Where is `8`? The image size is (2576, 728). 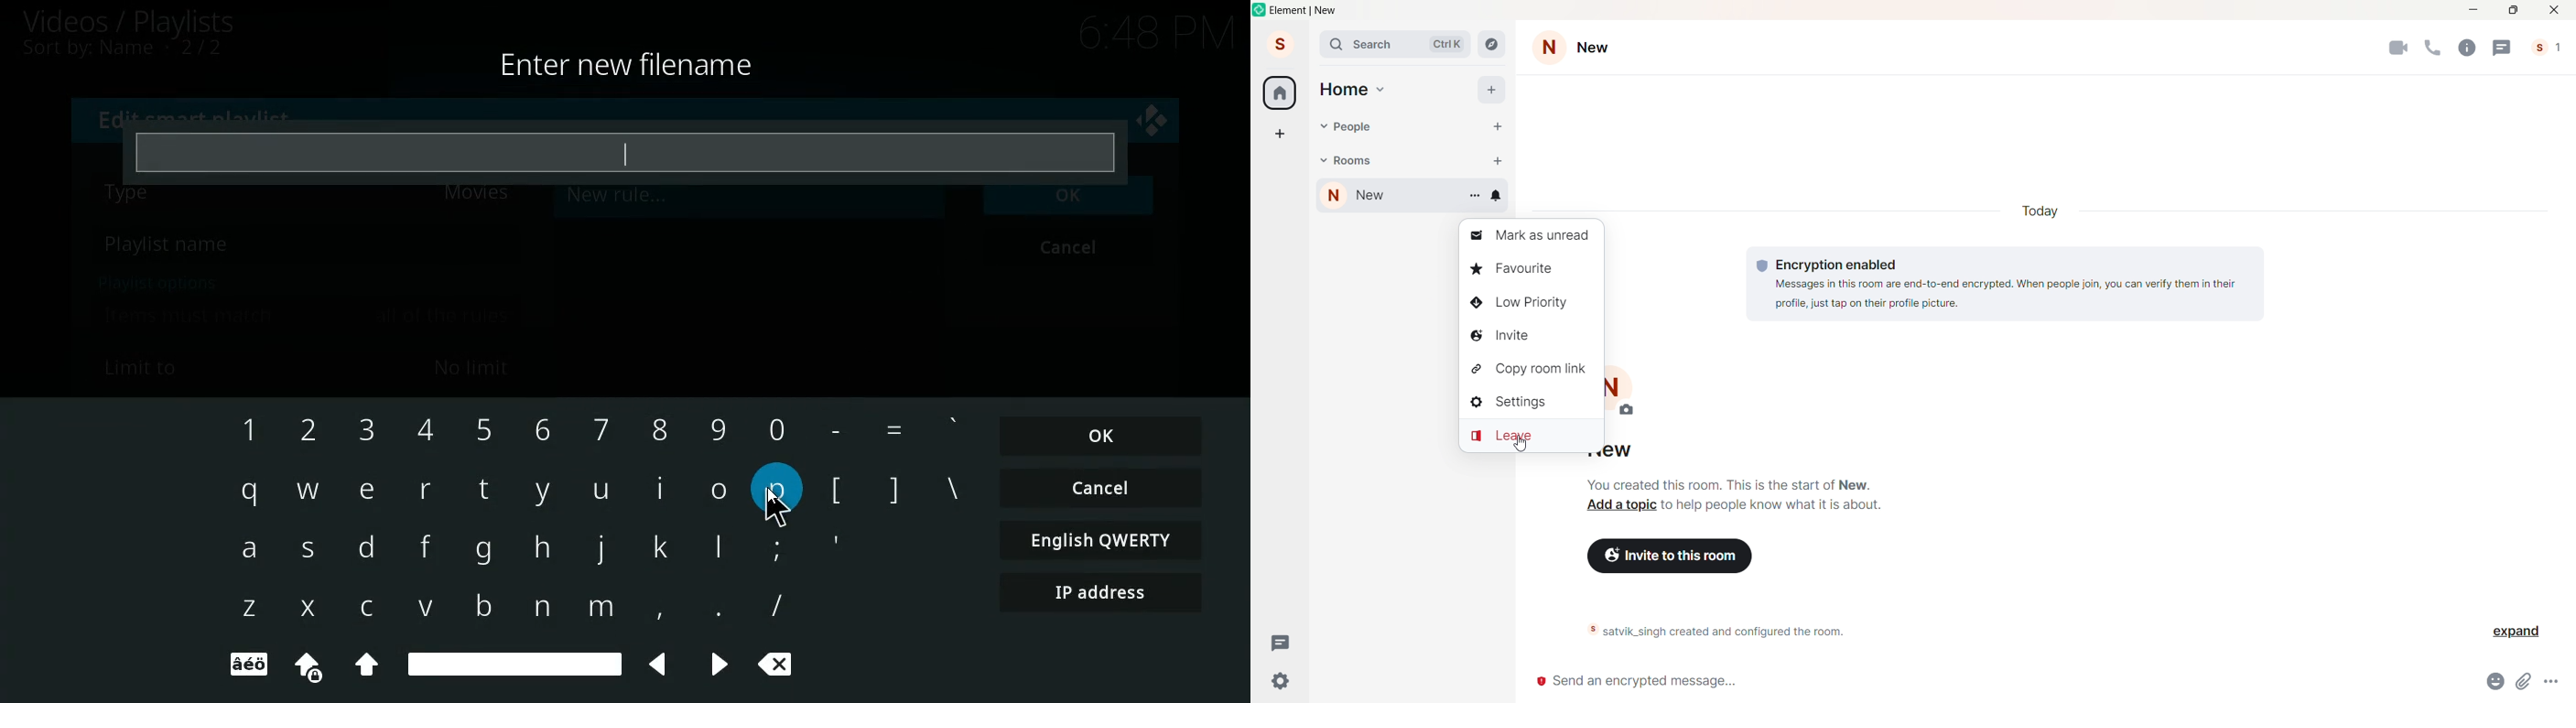 8 is located at coordinates (654, 427).